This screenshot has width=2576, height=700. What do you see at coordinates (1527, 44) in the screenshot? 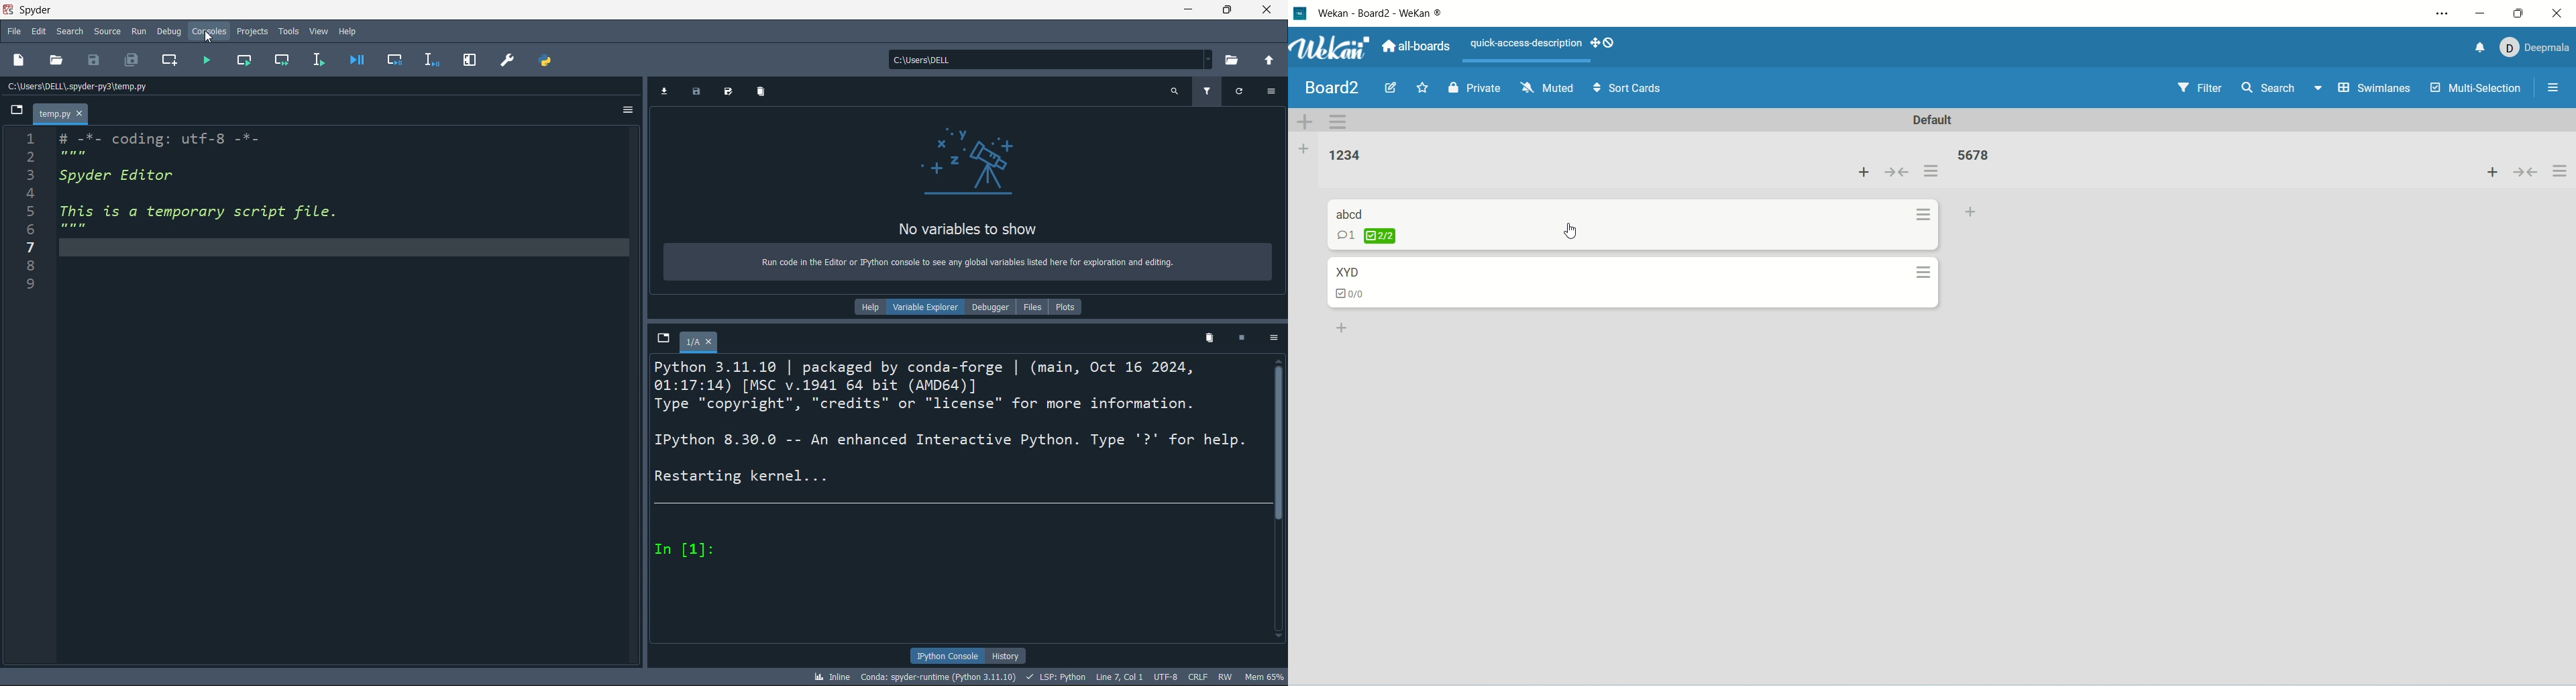
I see `text` at bounding box center [1527, 44].